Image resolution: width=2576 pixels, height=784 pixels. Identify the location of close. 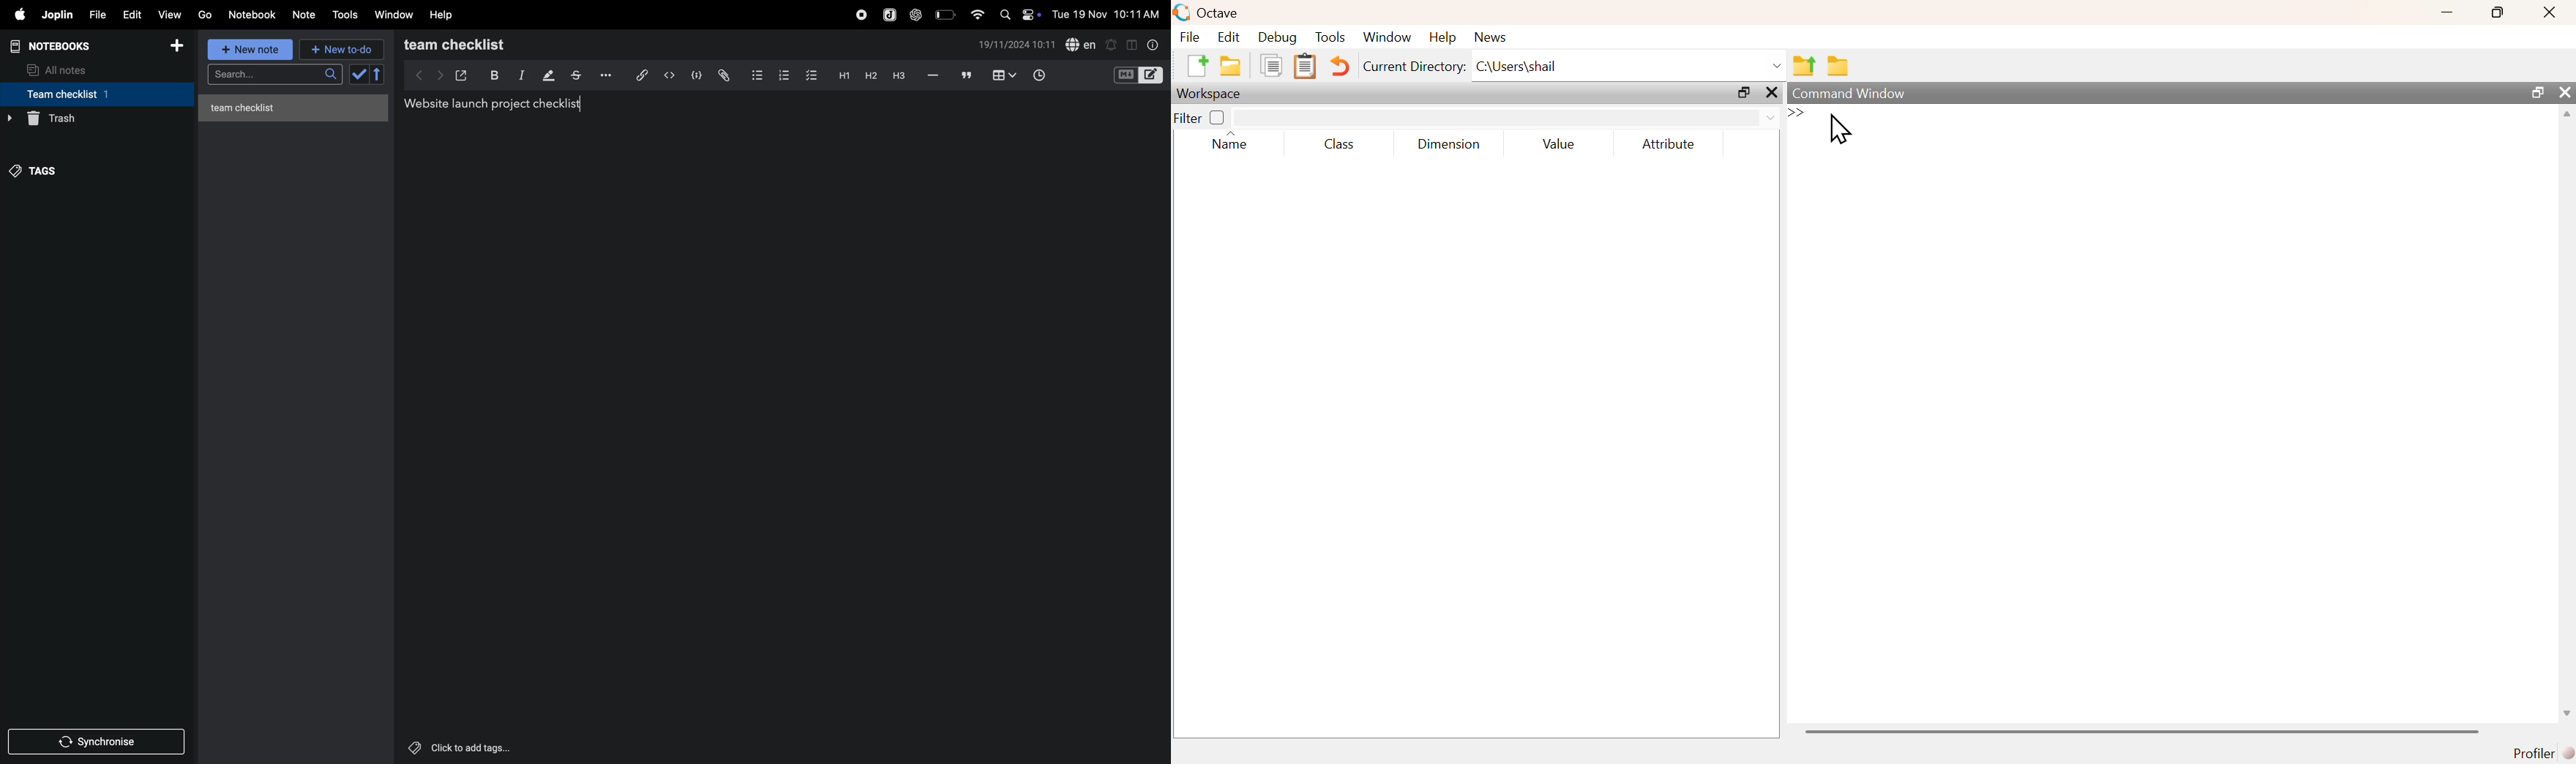
(2547, 14).